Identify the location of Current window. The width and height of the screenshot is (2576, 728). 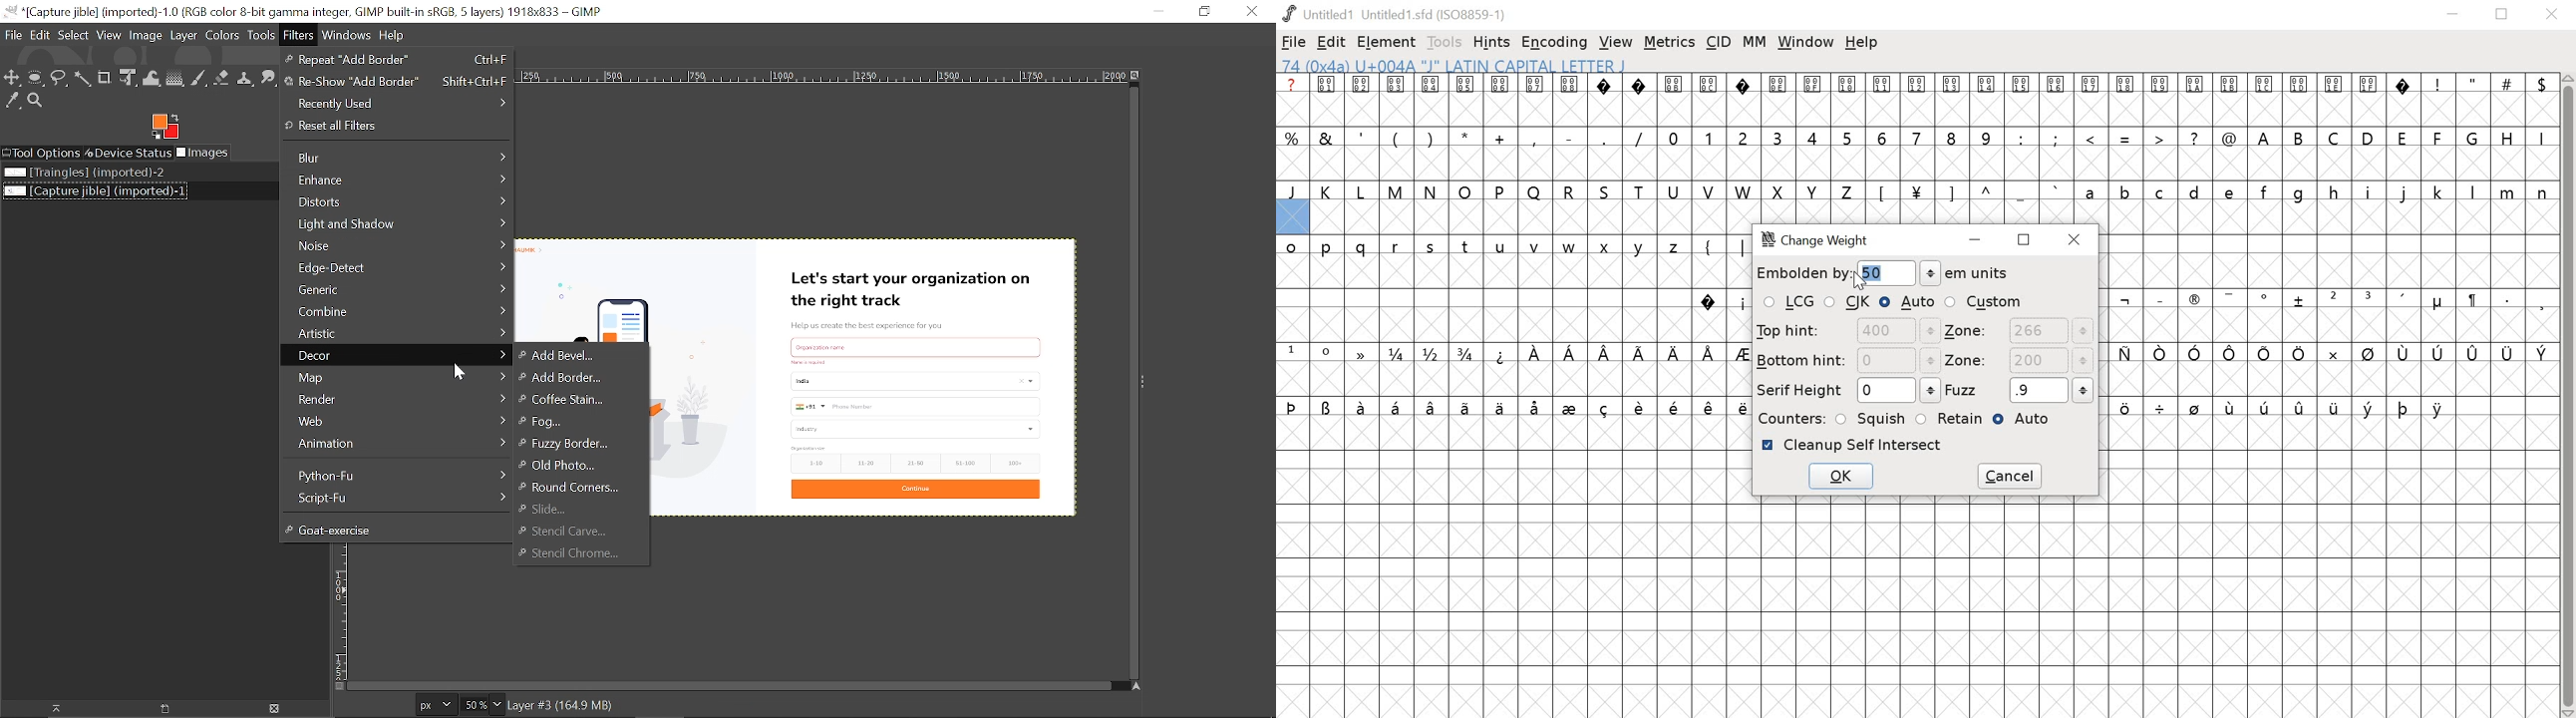
(309, 12).